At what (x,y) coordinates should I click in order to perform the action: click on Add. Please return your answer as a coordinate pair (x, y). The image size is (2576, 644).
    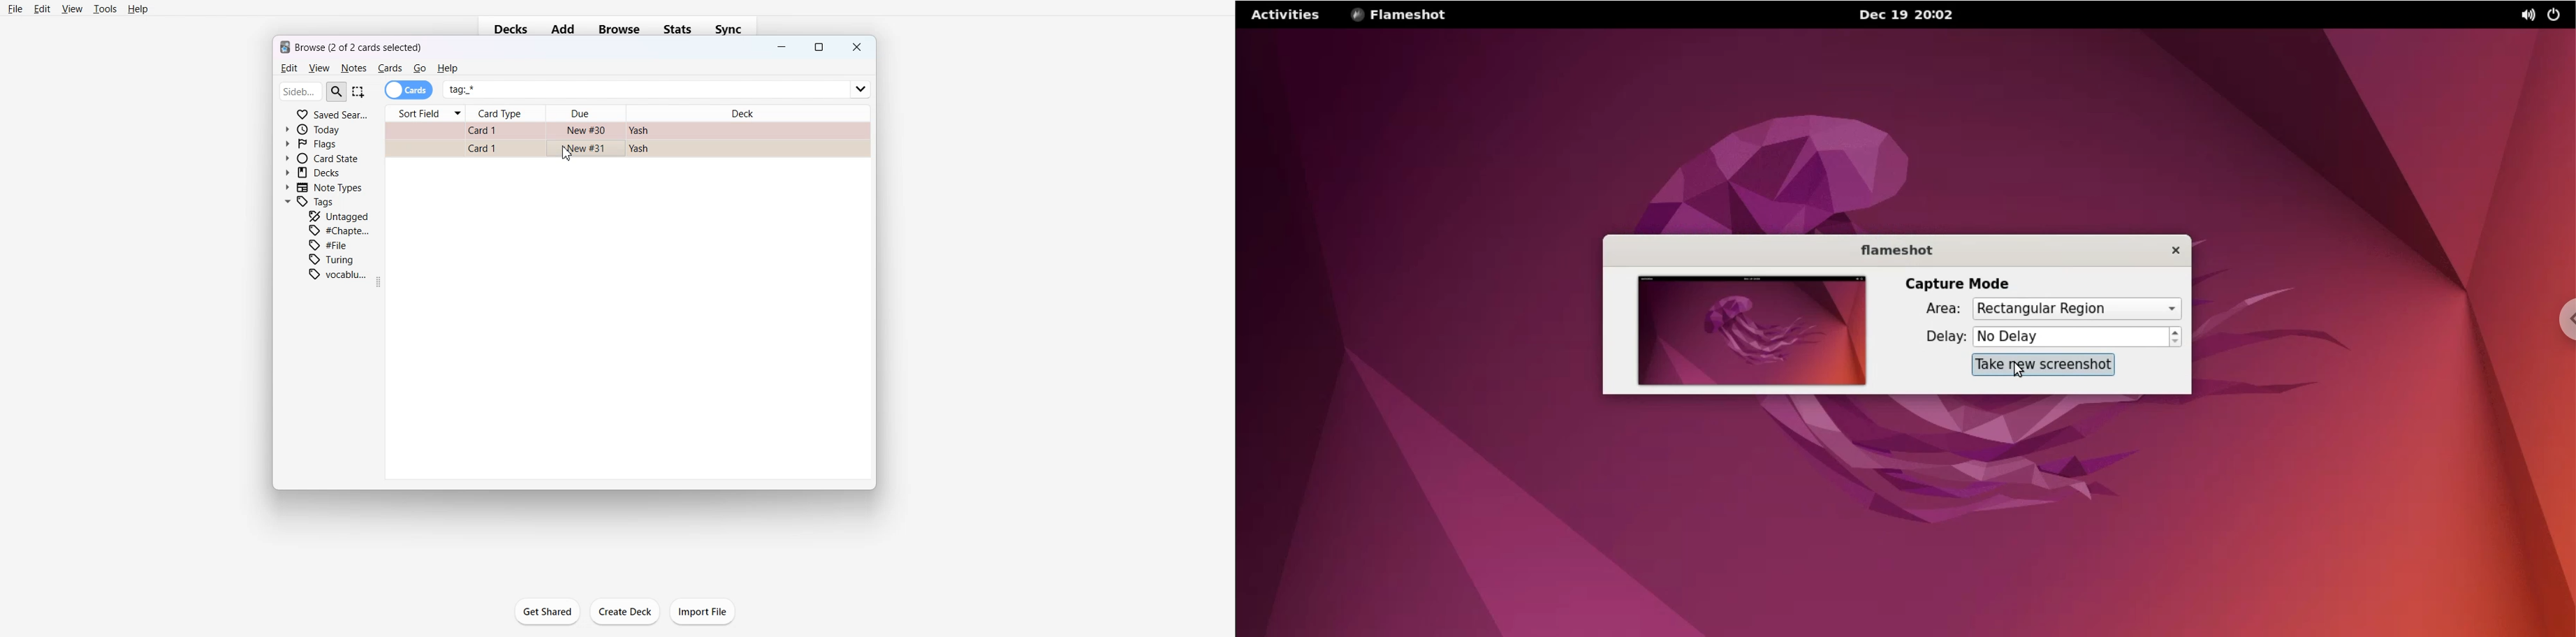
    Looking at the image, I should click on (563, 30).